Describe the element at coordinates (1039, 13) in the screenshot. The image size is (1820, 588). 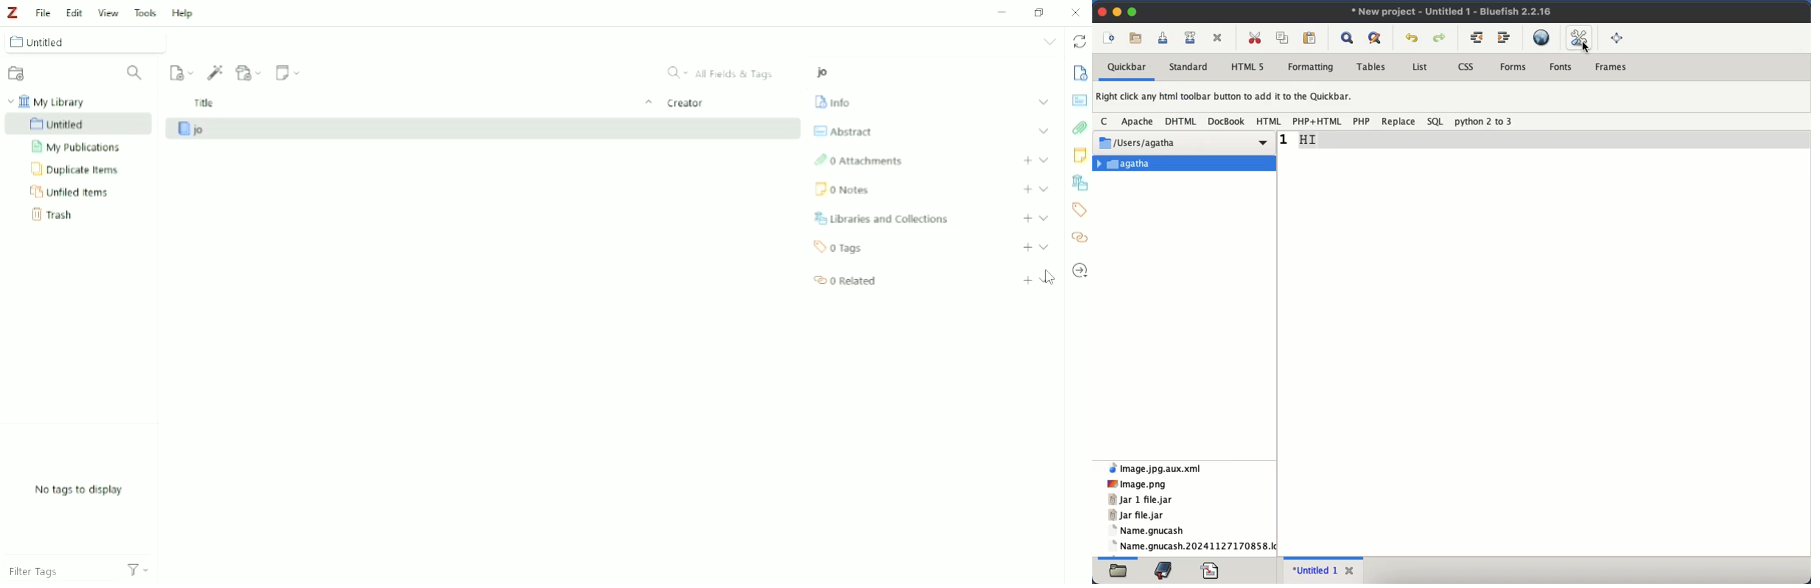
I see `Restore Down` at that location.